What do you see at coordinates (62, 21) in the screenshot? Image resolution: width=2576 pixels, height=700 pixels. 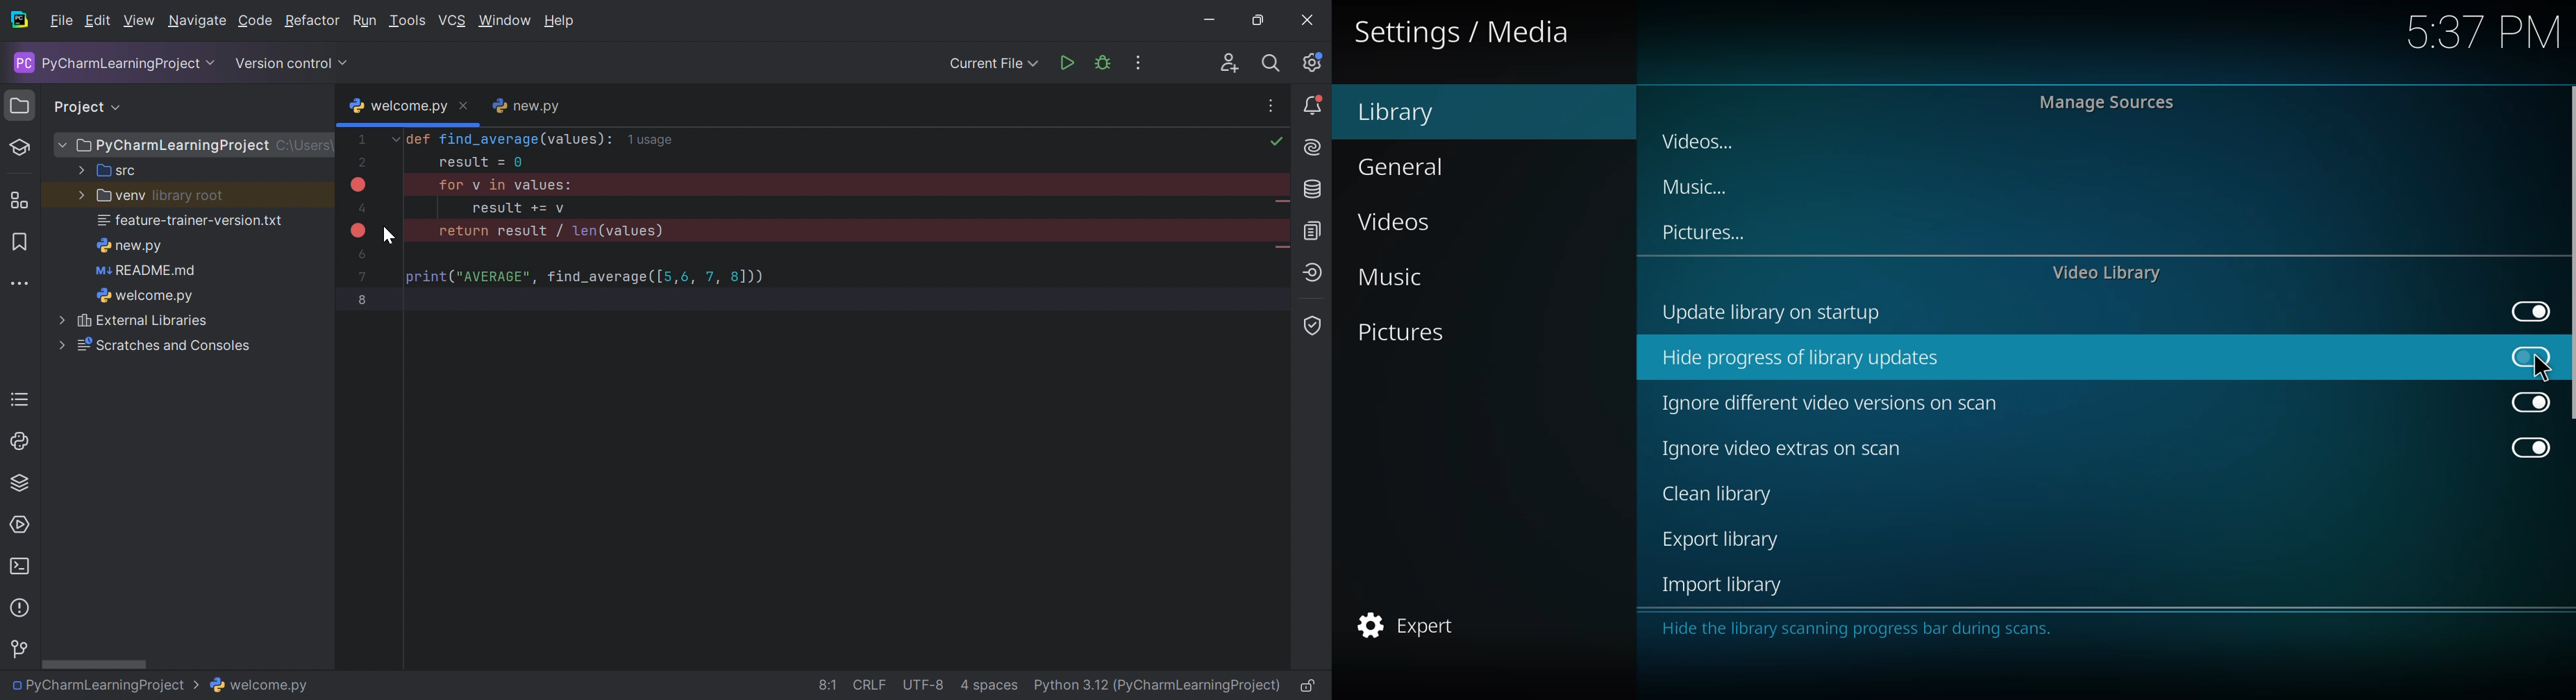 I see `File` at bounding box center [62, 21].